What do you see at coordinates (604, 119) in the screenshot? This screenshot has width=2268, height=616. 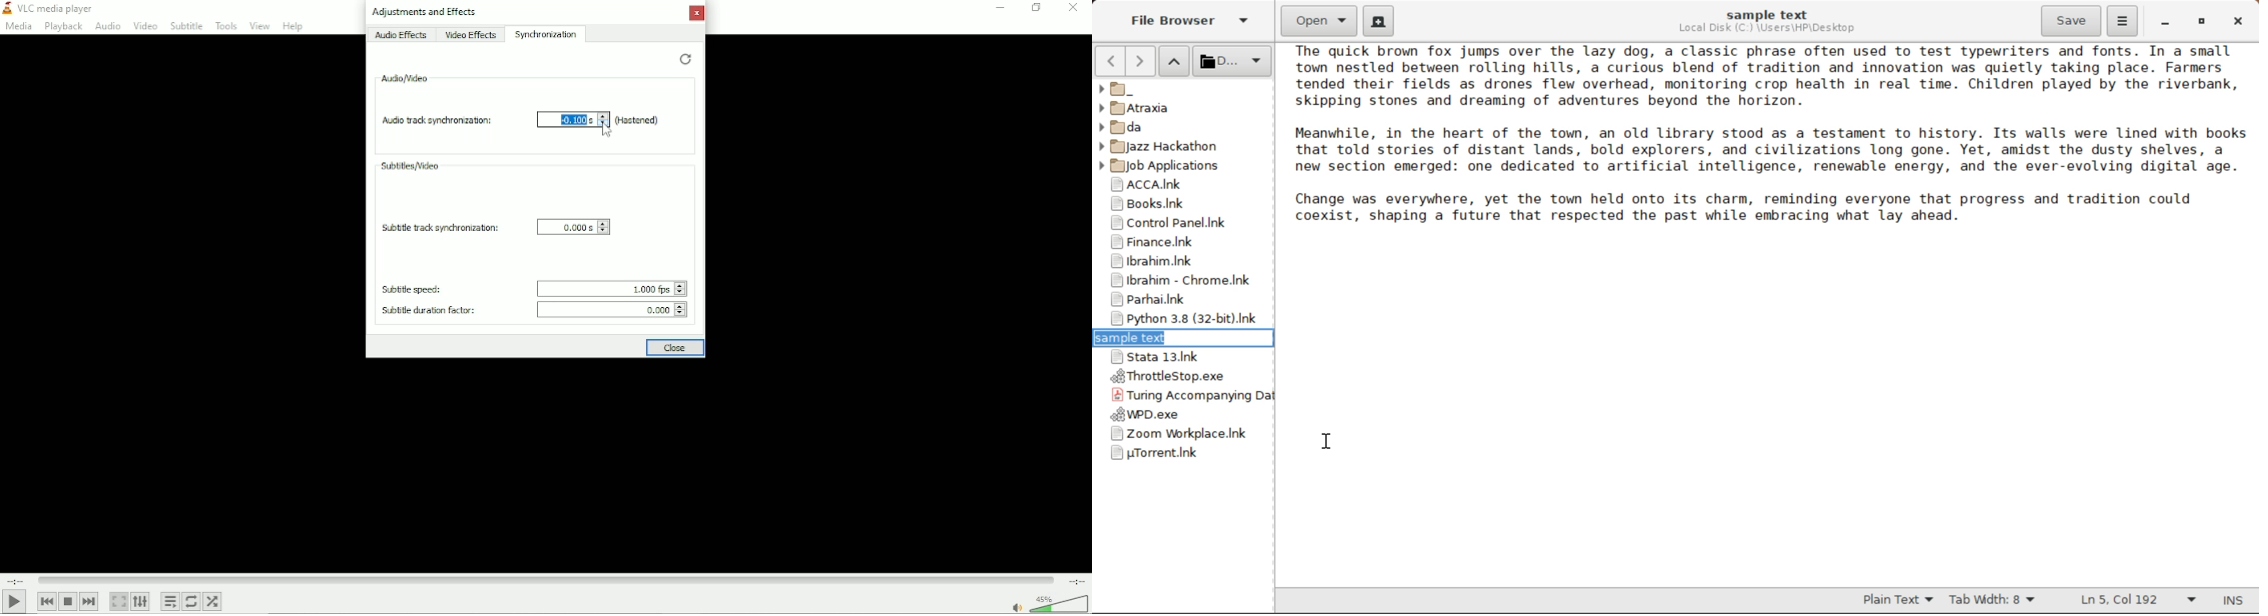 I see `adjust Audio track synchronization` at bounding box center [604, 119].